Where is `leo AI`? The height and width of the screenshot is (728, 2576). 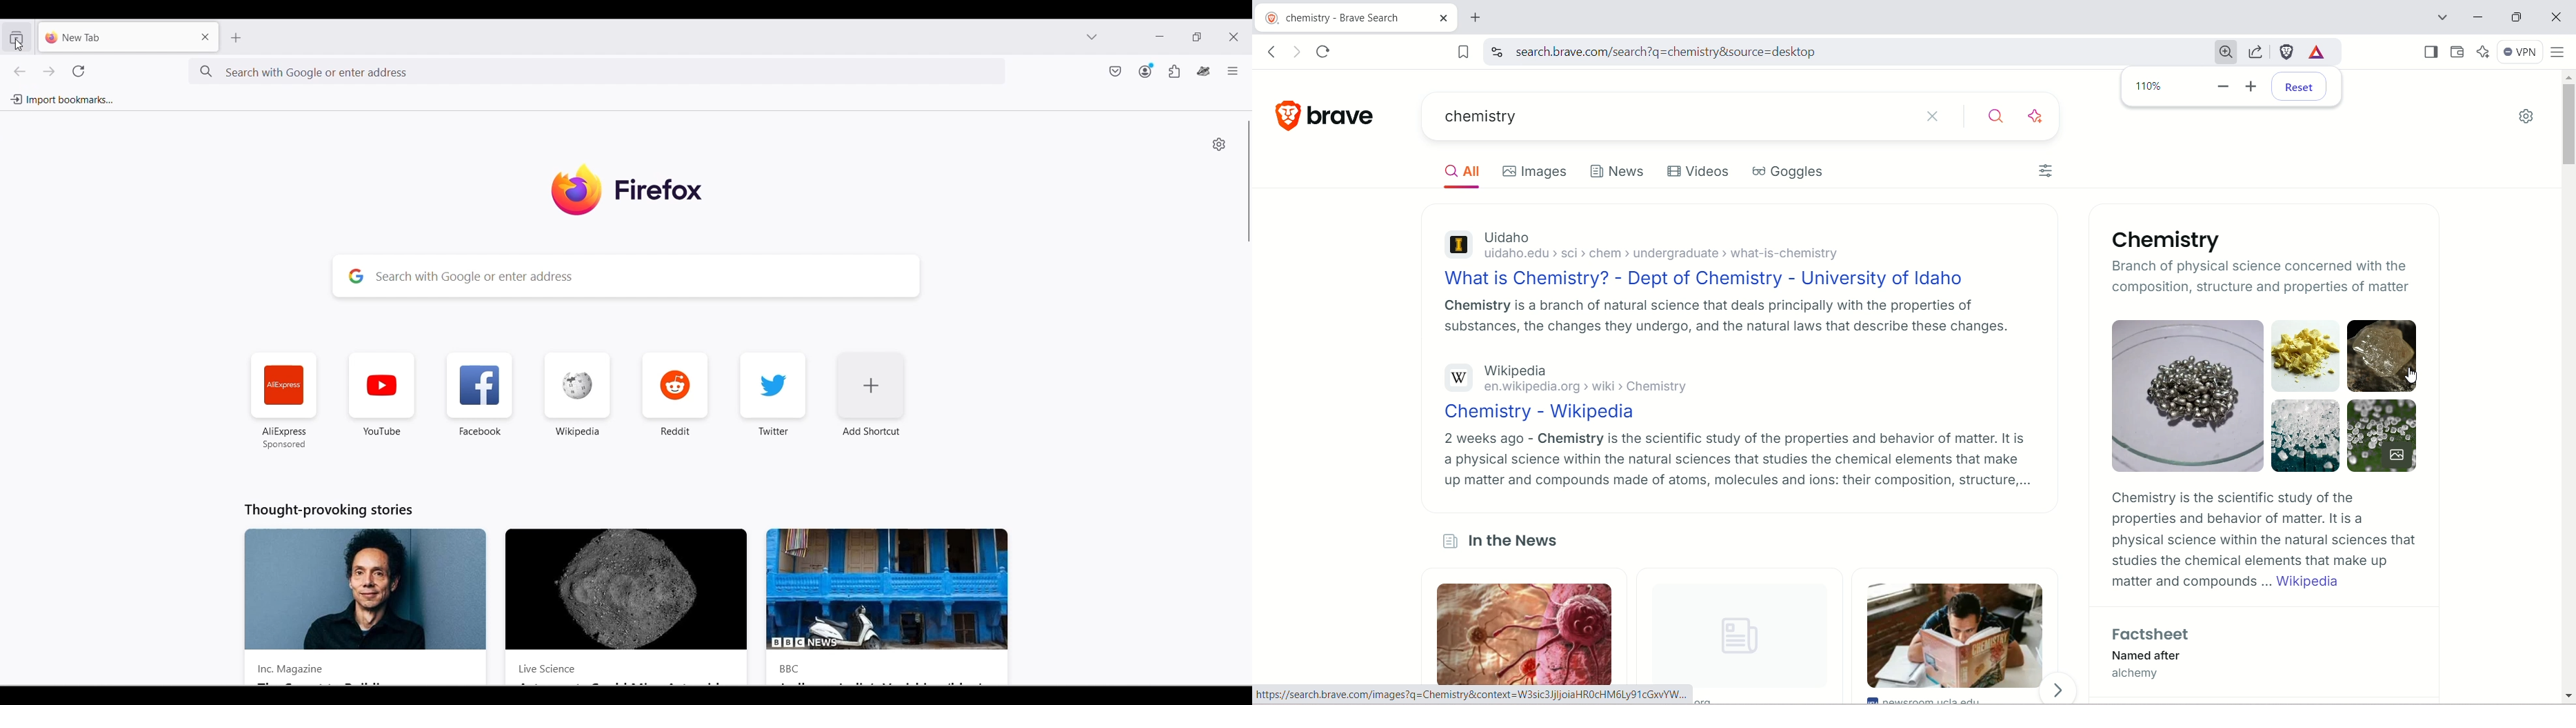
leo AI is located at coordinates (2482, 50).